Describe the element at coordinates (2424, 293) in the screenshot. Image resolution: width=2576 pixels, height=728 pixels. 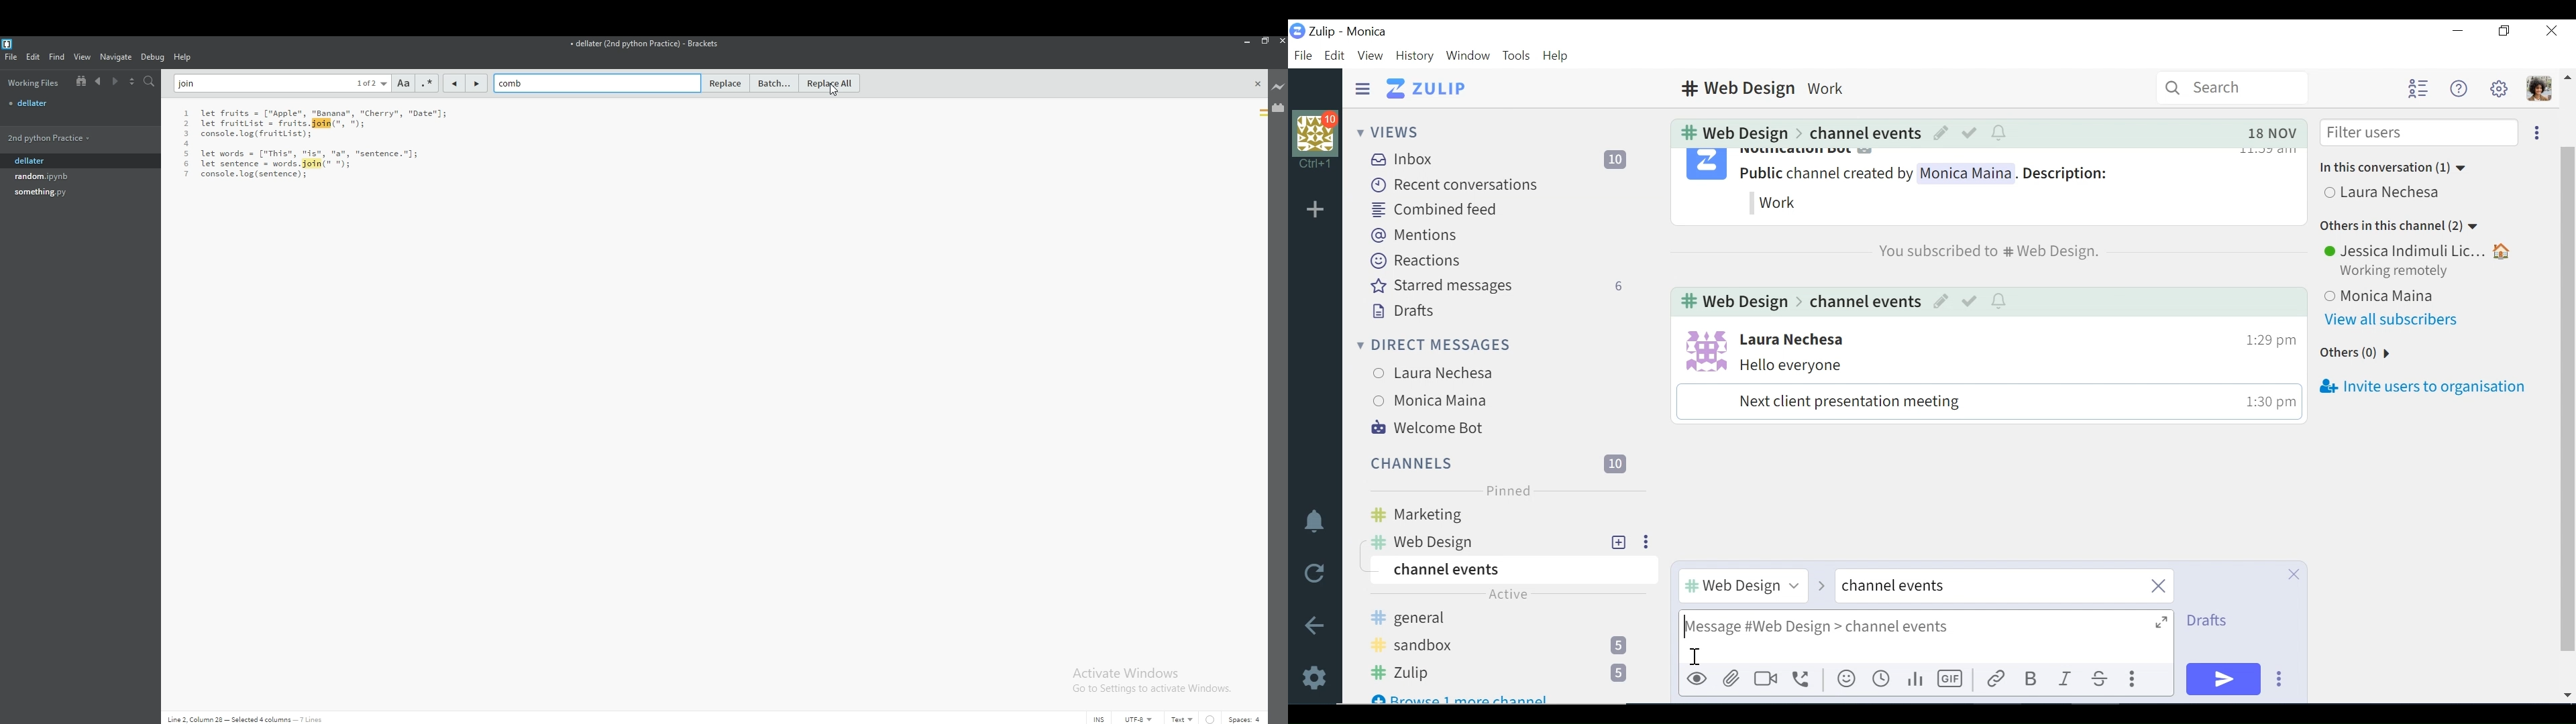
I see `User` at that location.